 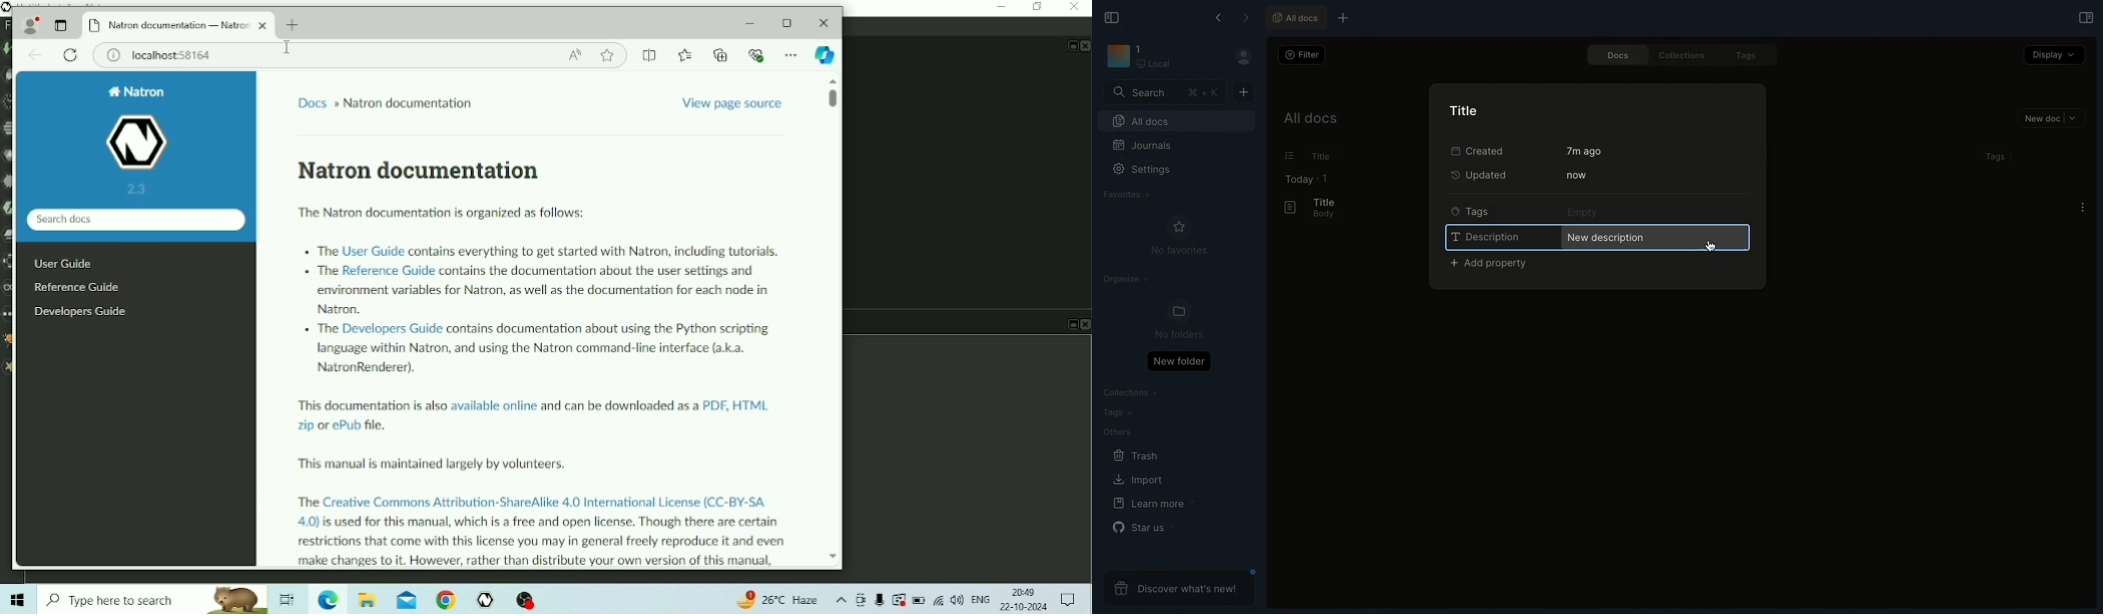 I want to click on Created, so click(x=1476, y=150).